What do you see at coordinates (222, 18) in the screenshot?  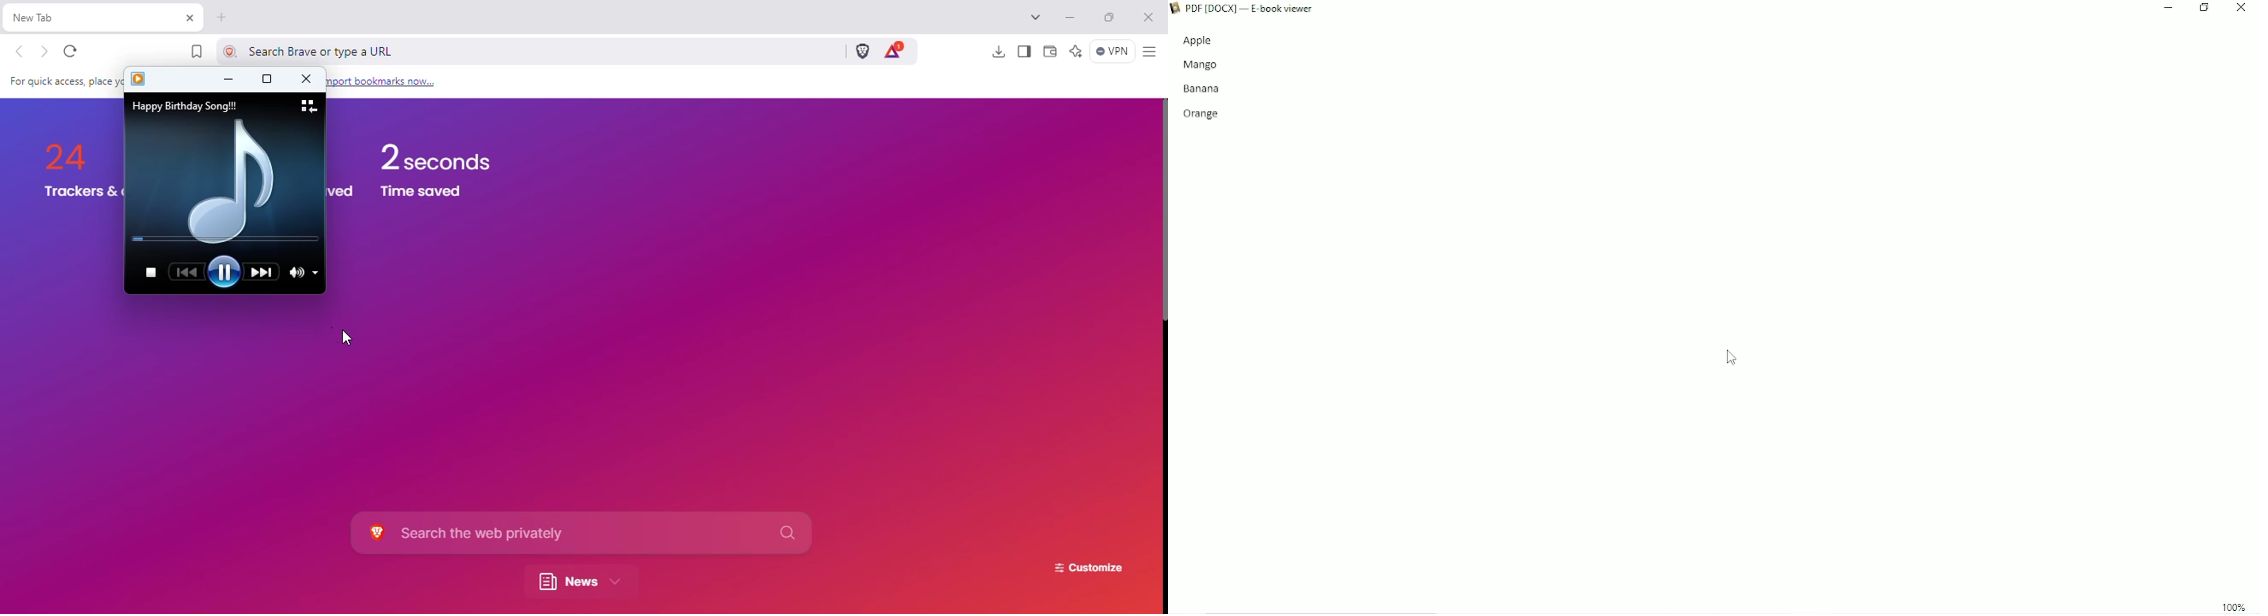 I see `new tab` at bounding box center [222, 18].